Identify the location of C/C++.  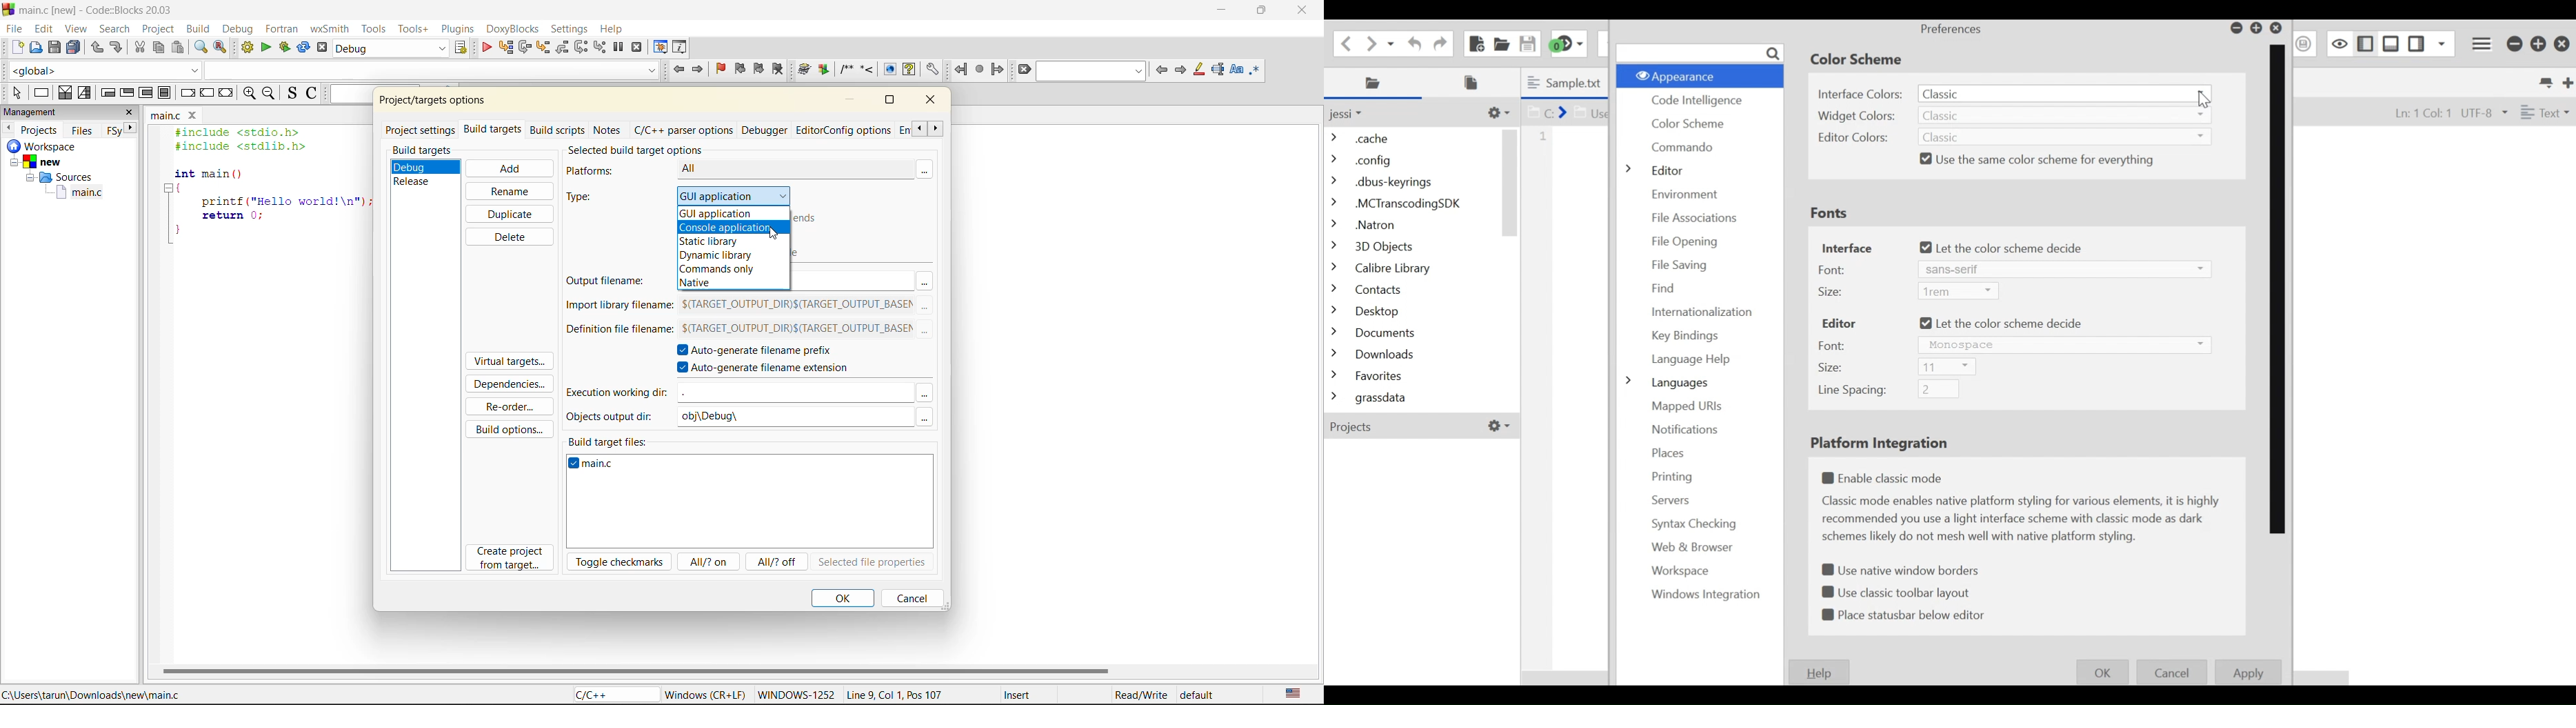
(609, 695).